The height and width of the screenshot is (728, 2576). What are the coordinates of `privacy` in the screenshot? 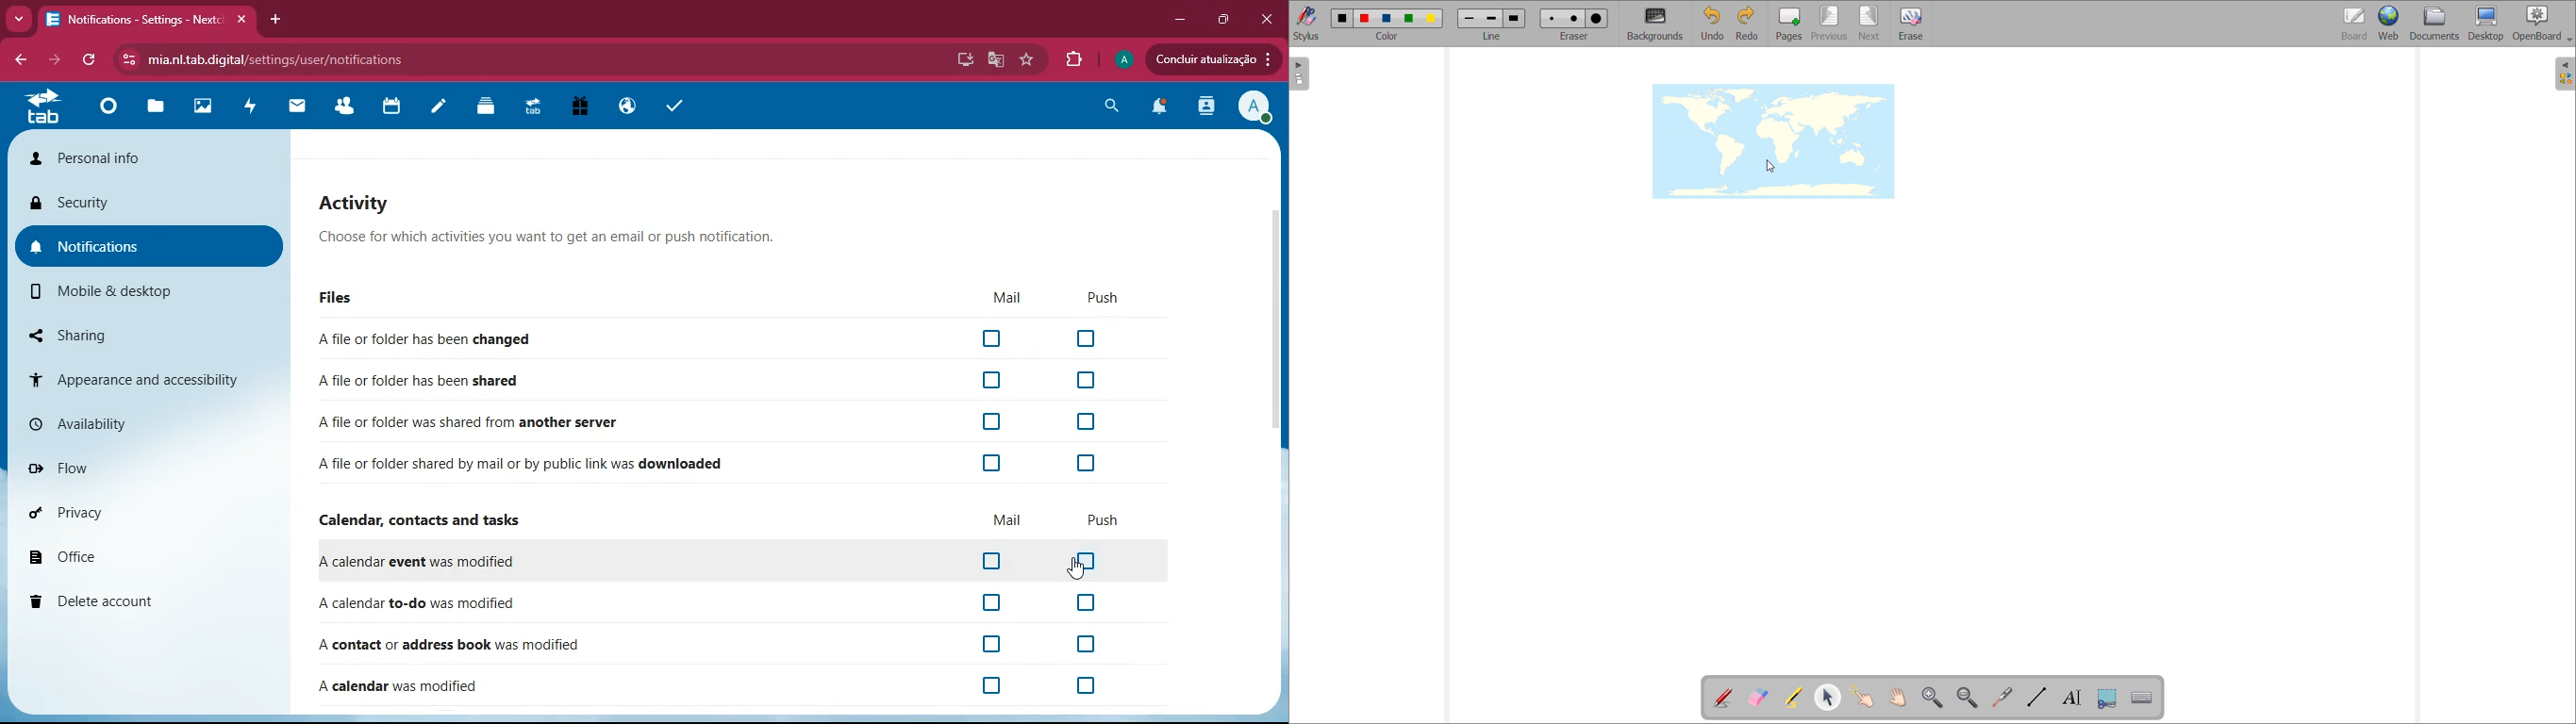 It's located at (151, 511).